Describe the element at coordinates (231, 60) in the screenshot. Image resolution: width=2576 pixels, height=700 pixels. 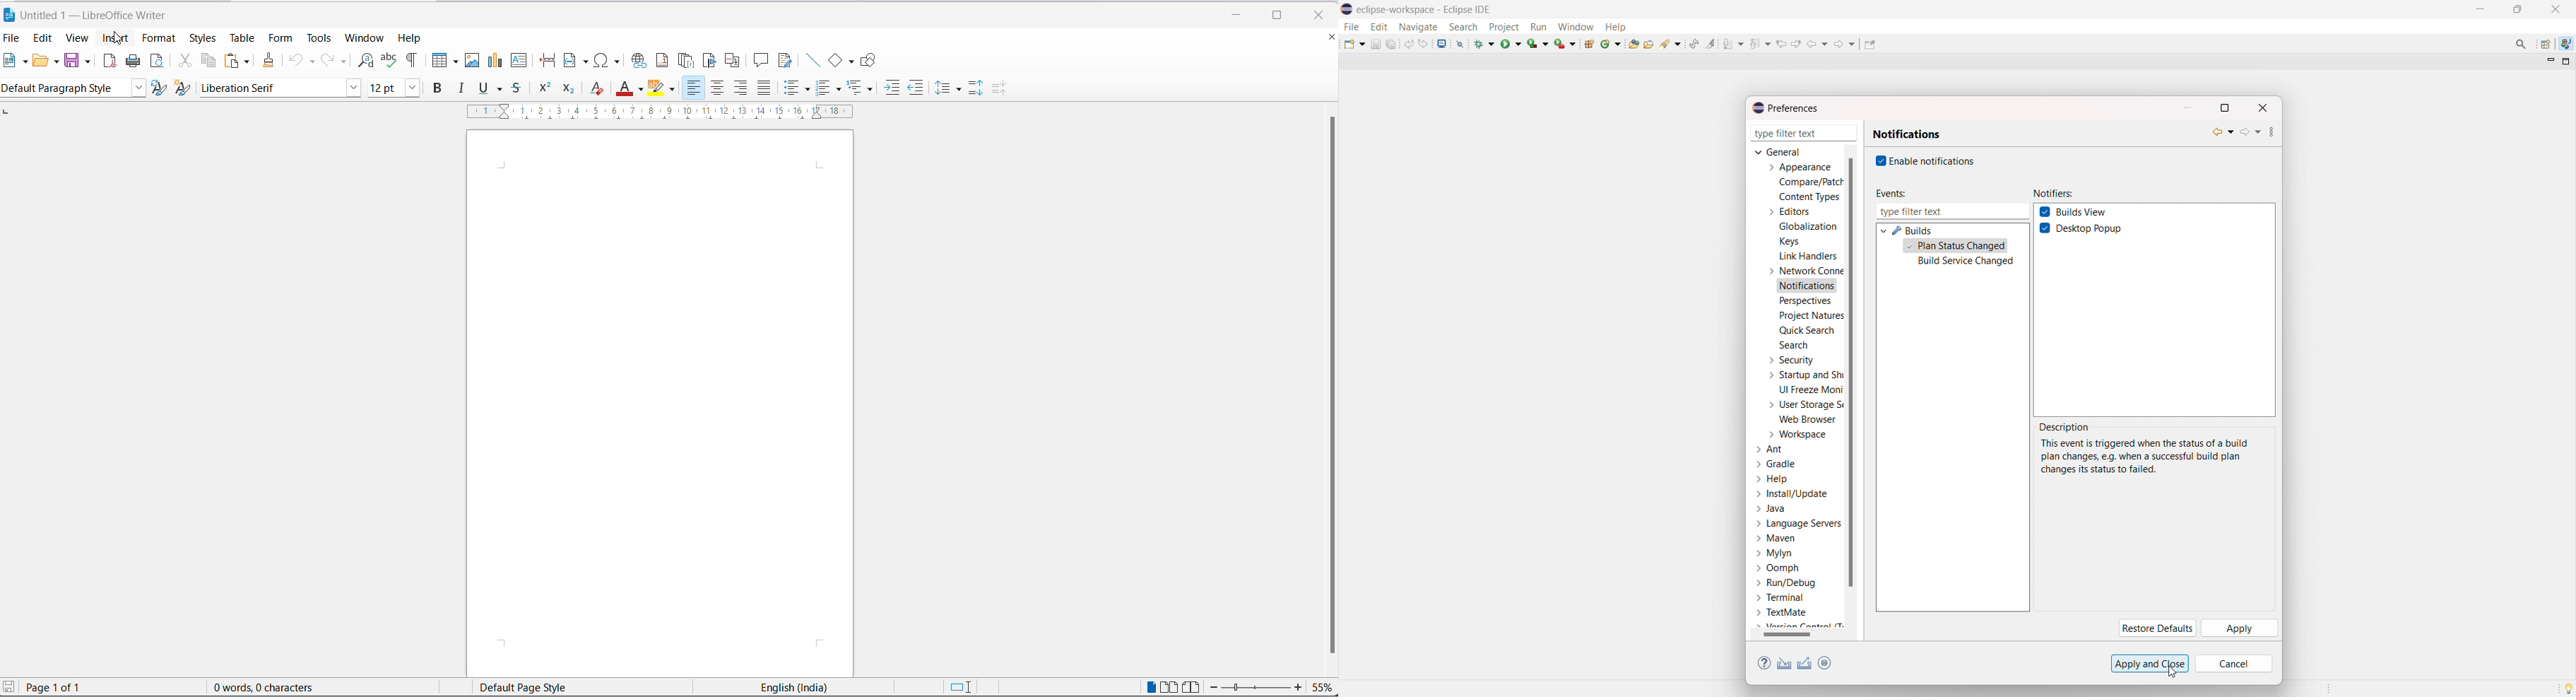
I see `paste options` at that location.